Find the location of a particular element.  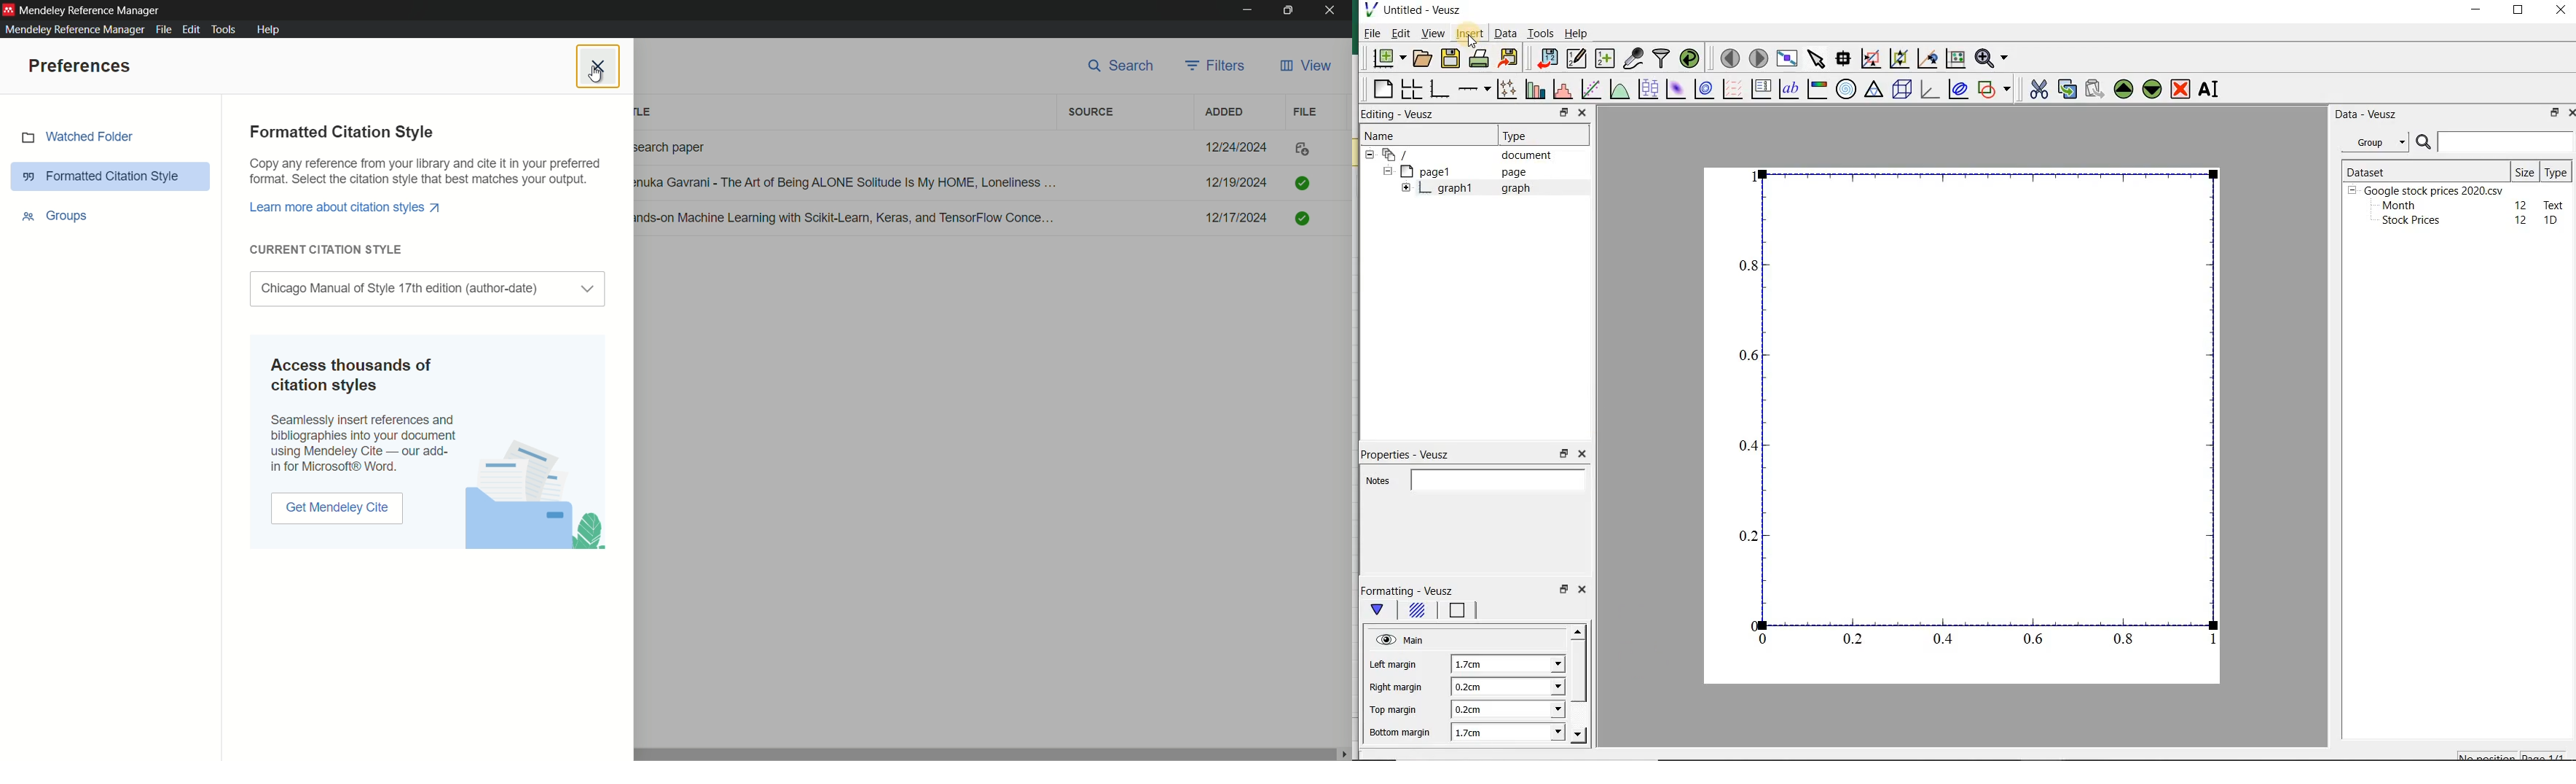

close  is located at coordinates (2575, 113).